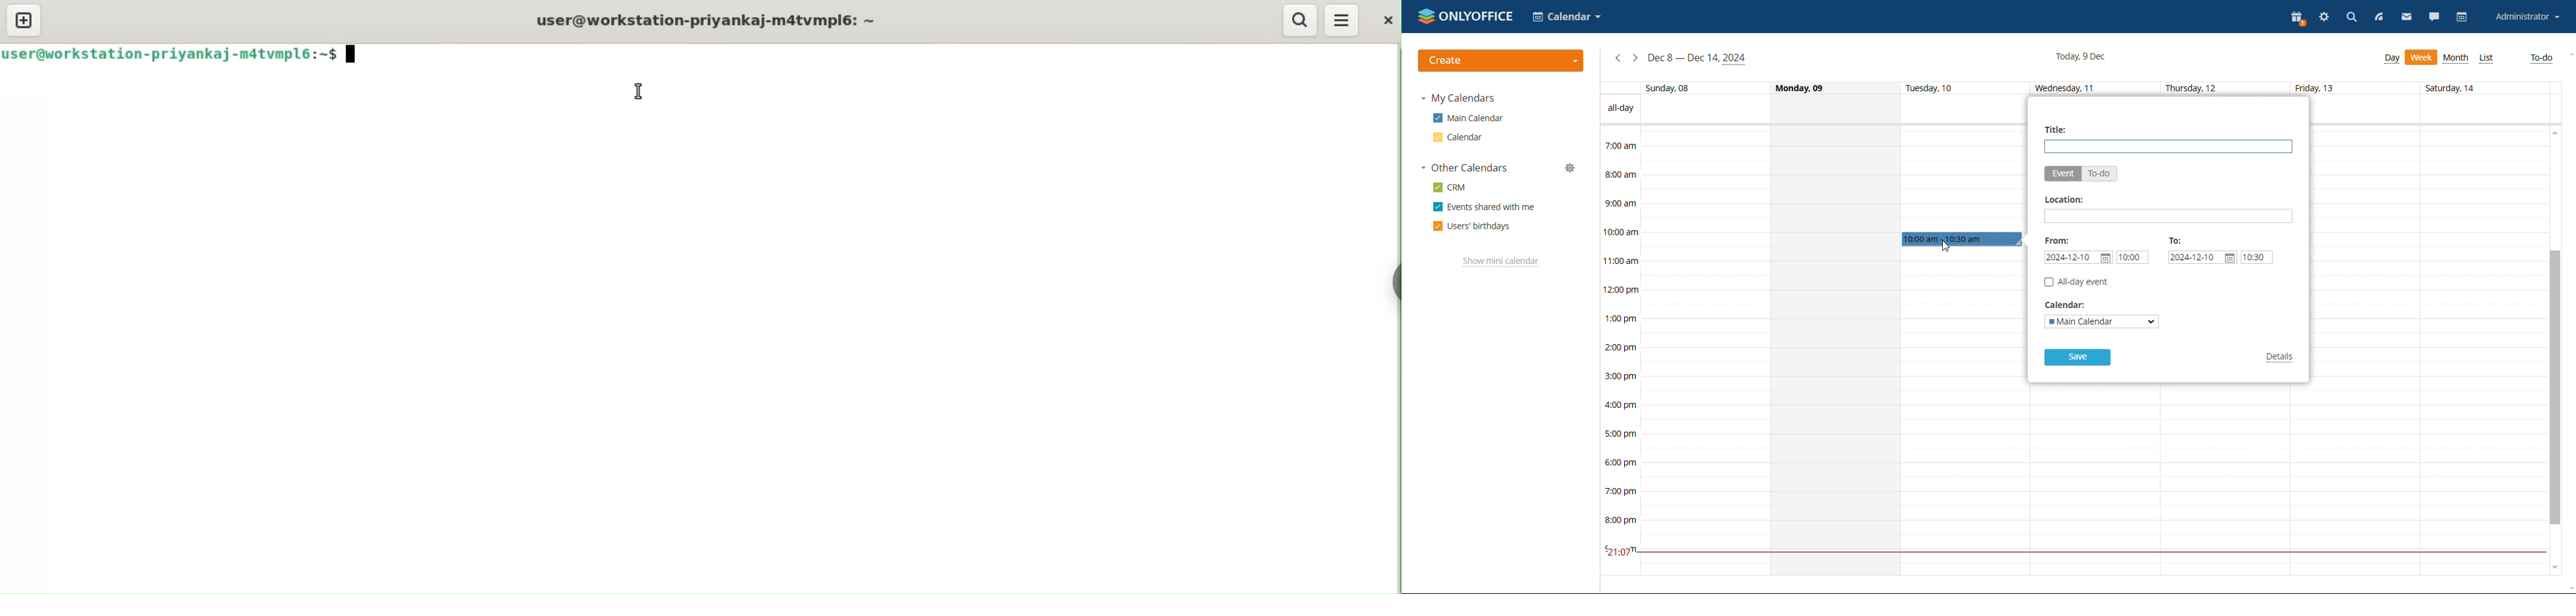 This screenshot has height=616, width=2576. I want to click on 10 am to 10:30 am span chosen, so click(1962, 239).